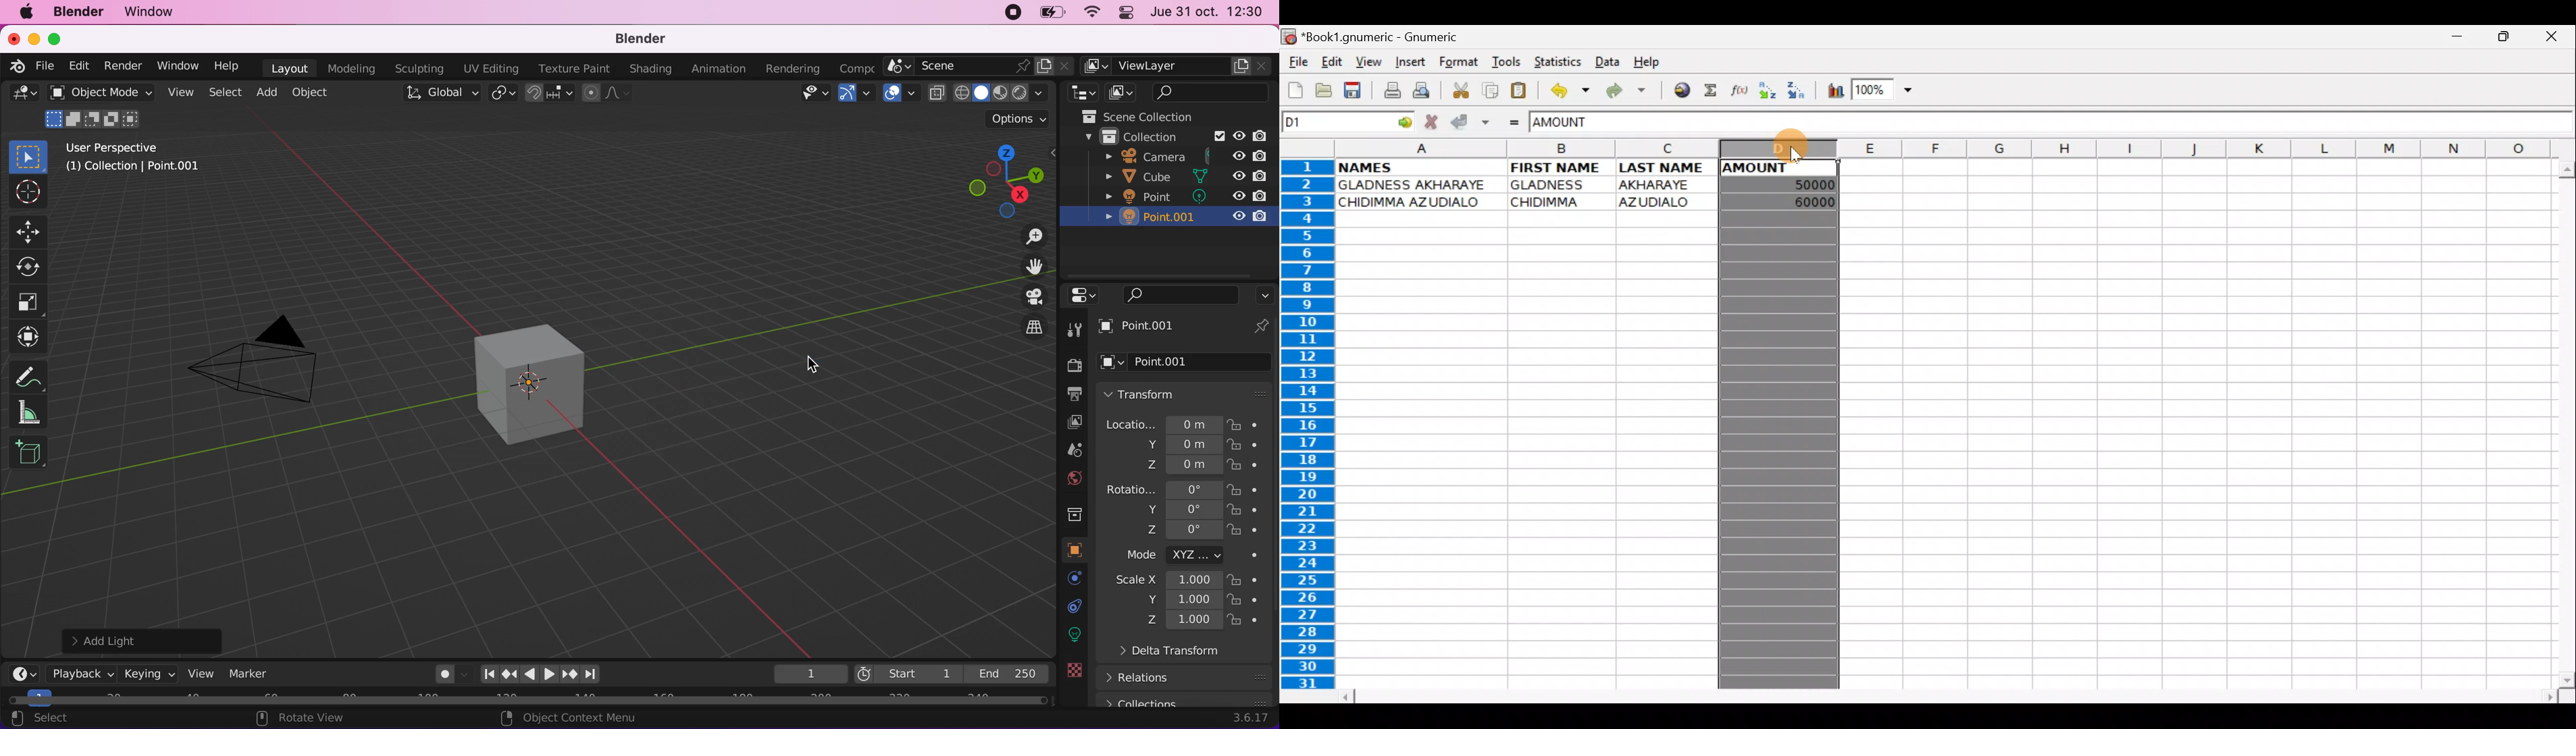 The image size is (2576, 756). I want to click on Jump to keyframe, so click(571, 675).